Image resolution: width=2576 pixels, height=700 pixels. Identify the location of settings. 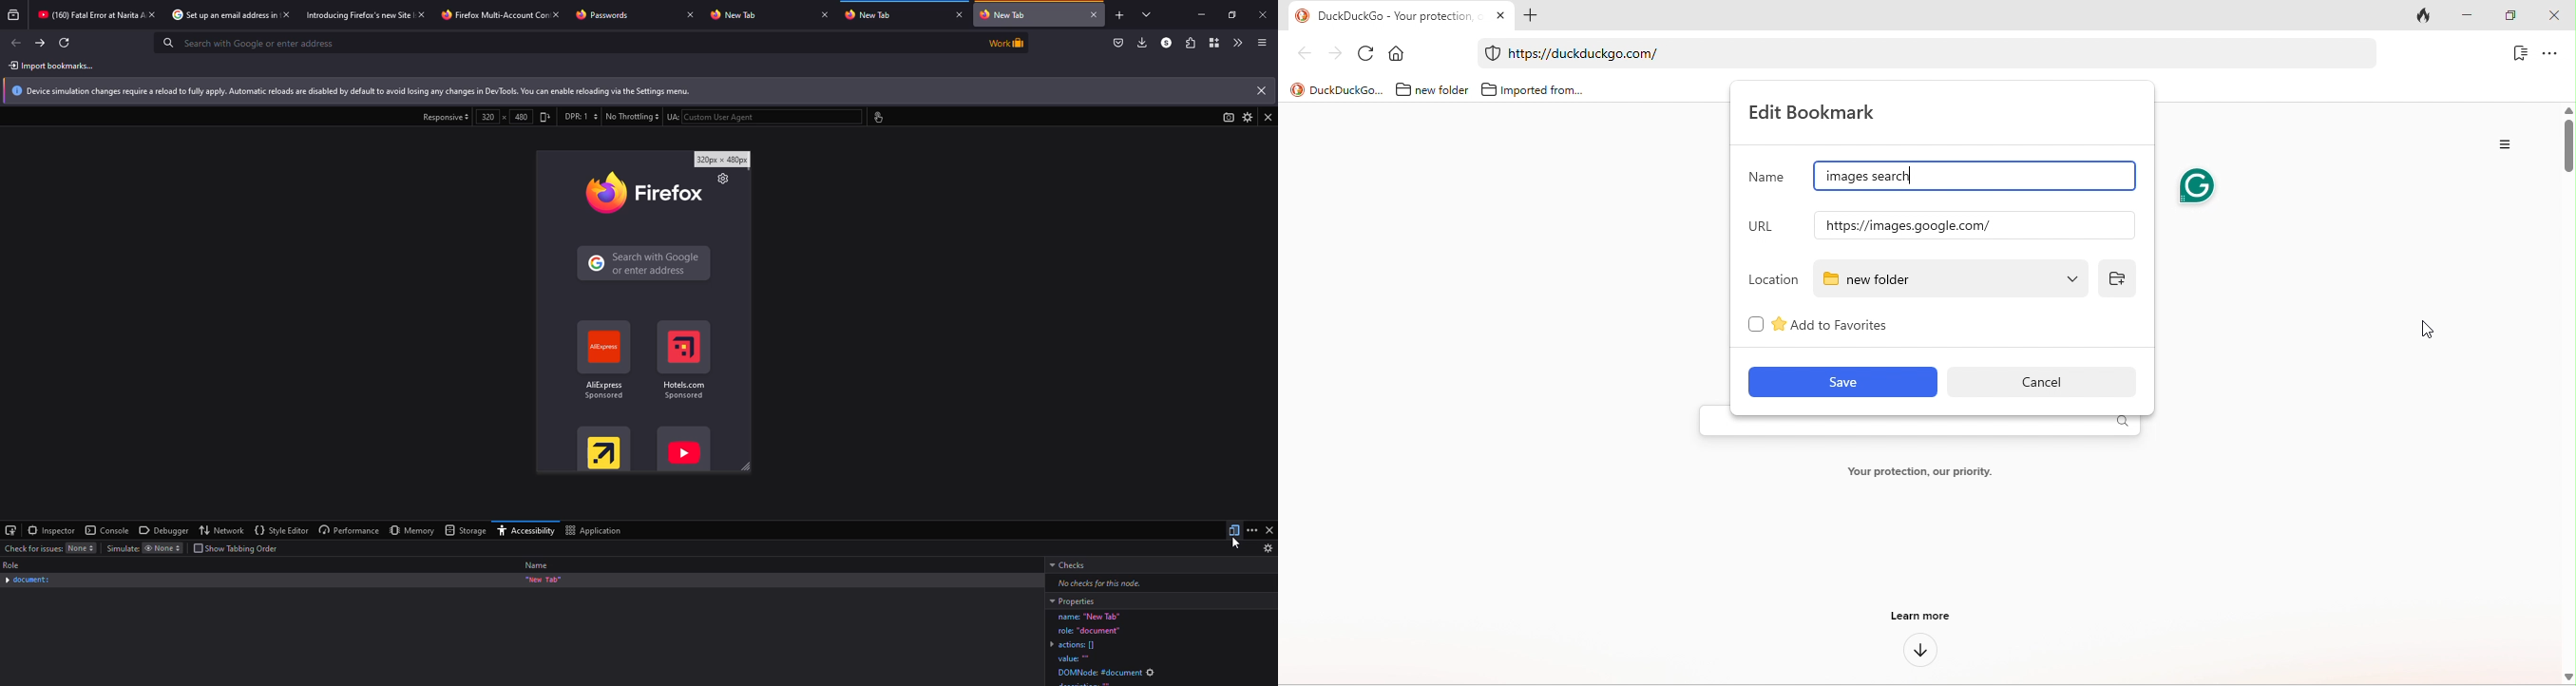
(1247, 117).